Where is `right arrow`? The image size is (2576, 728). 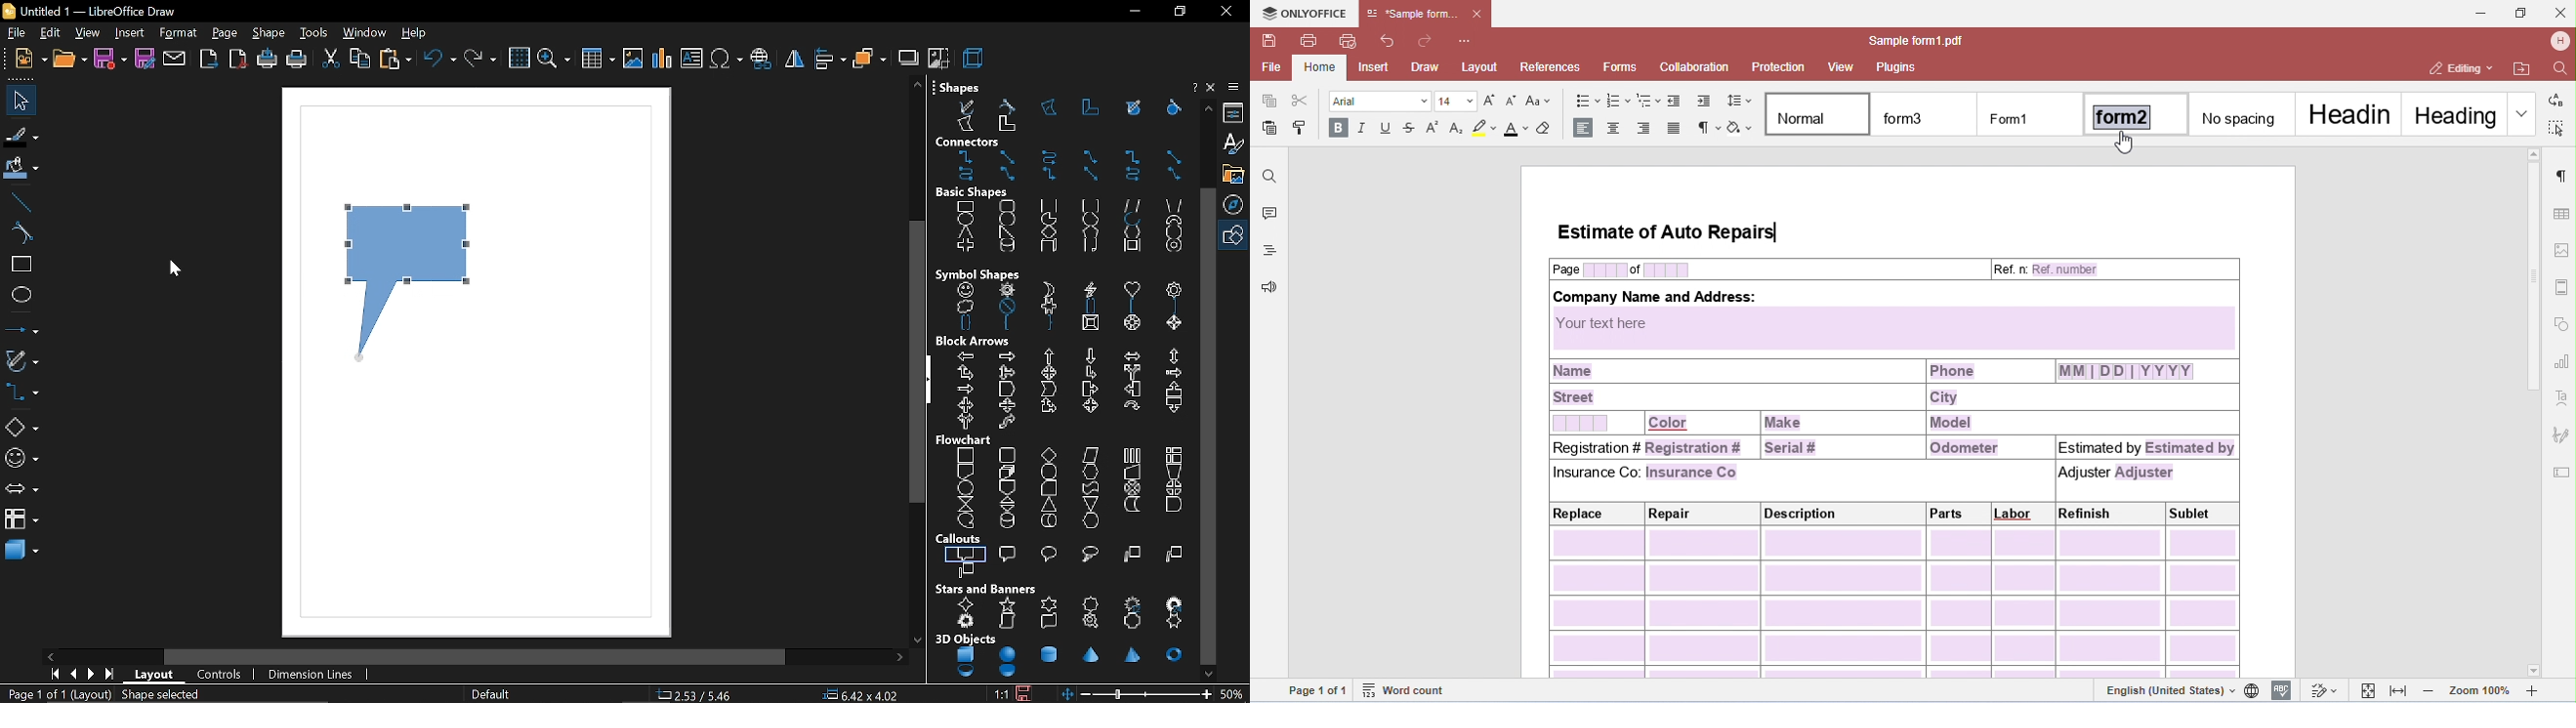 right arrow is located at coordinates (1006, 355).